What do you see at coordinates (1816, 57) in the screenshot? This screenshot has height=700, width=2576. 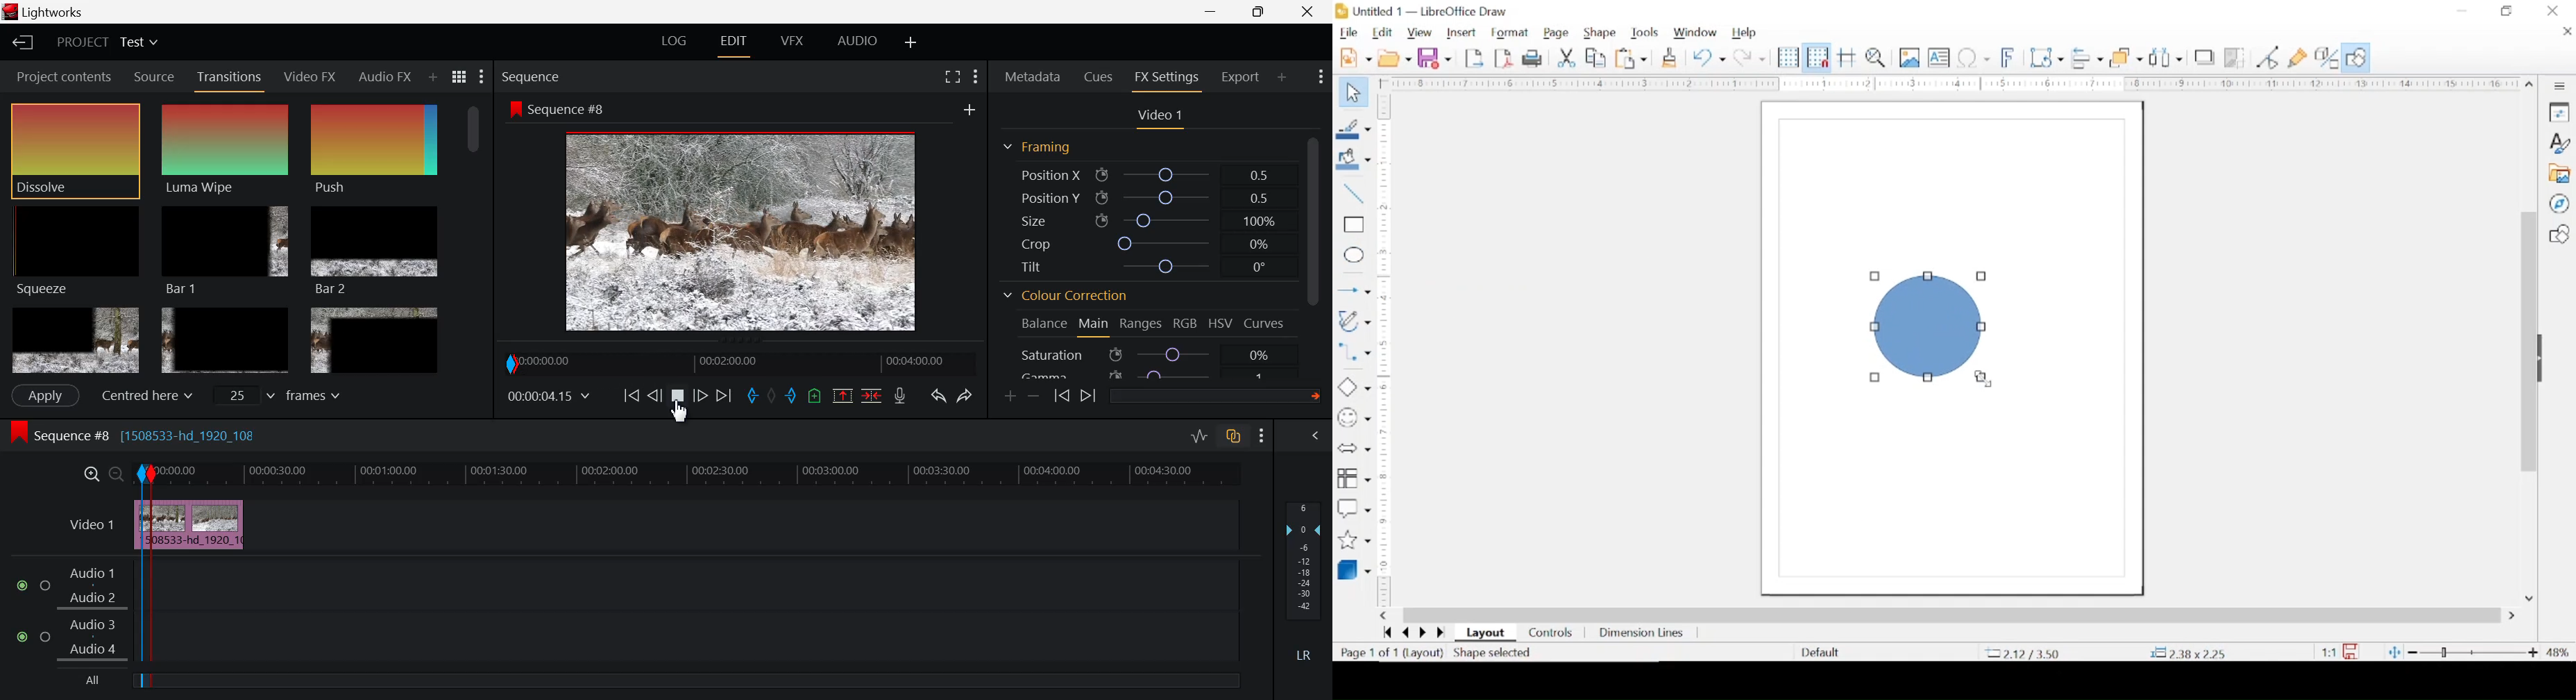 I see `snap to grid` at bounding box center [1816, 57].